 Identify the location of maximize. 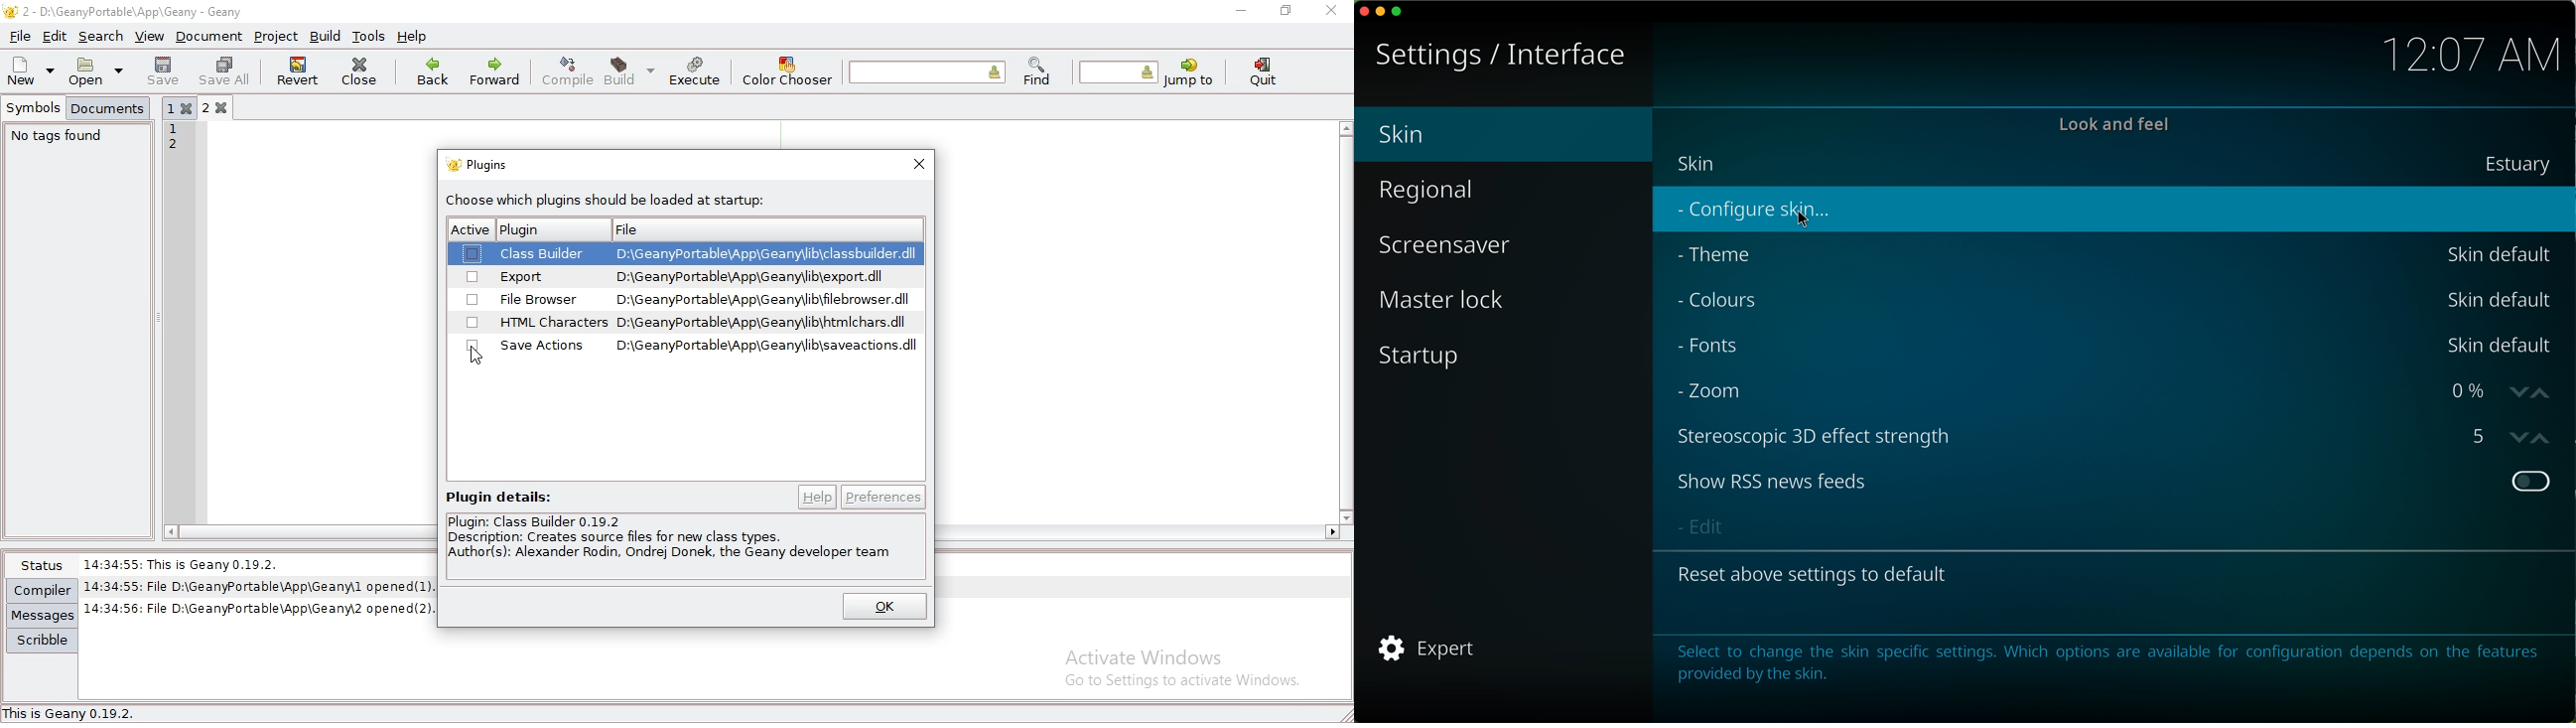
(1400, 12).